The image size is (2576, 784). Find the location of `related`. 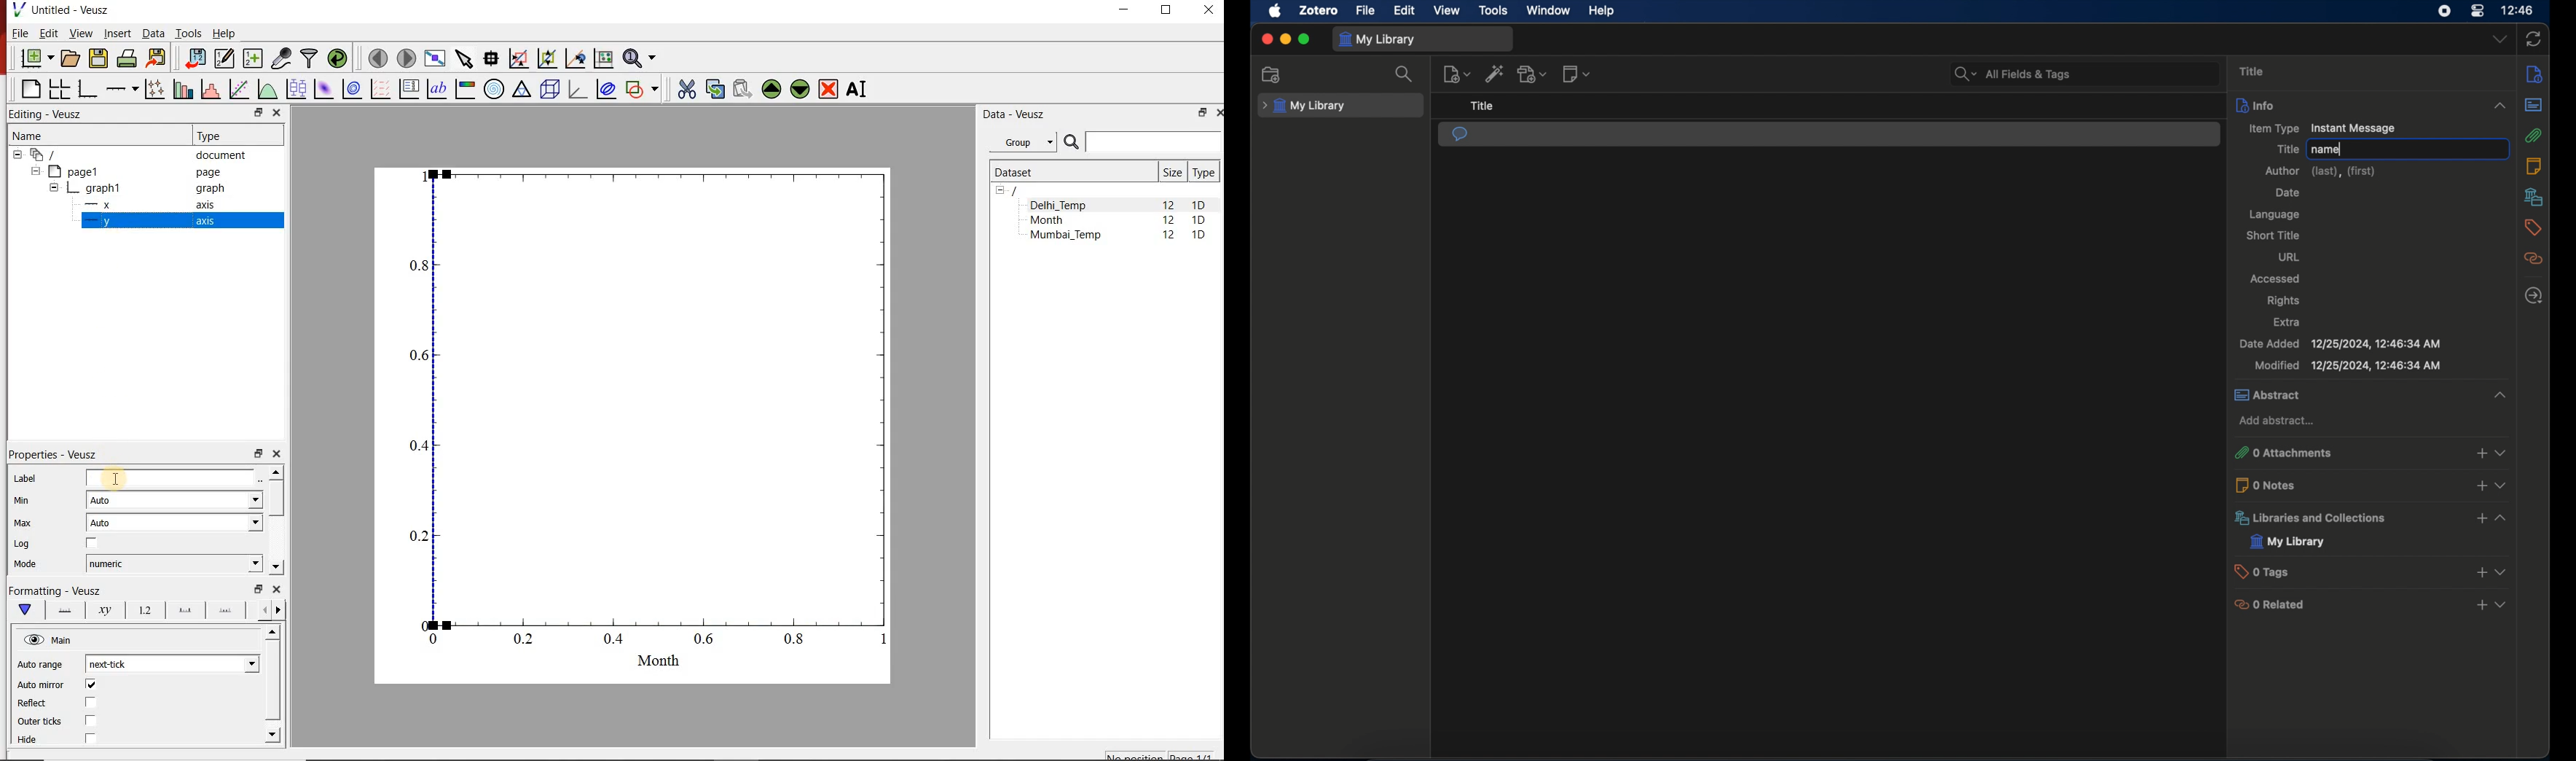

related is located at coordinates (2534, 259).